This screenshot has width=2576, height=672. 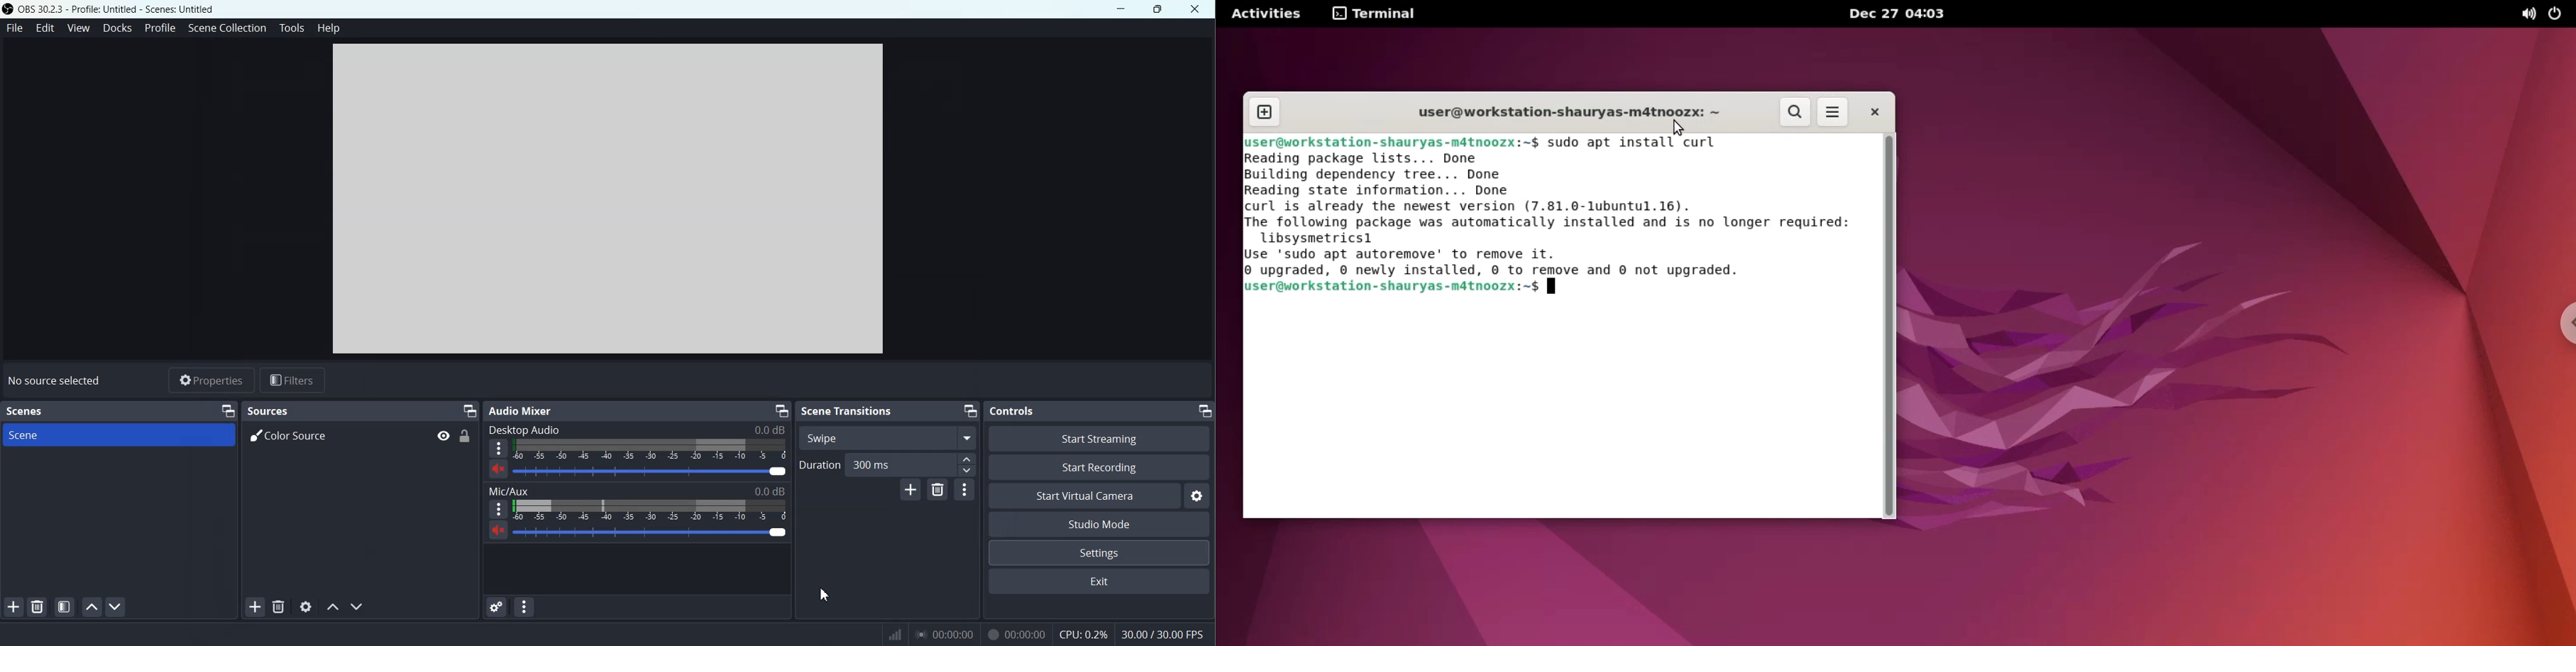 I want to click on user@workstation-shauryas-m4tnoozx:-, so click(x=1558, y=110).